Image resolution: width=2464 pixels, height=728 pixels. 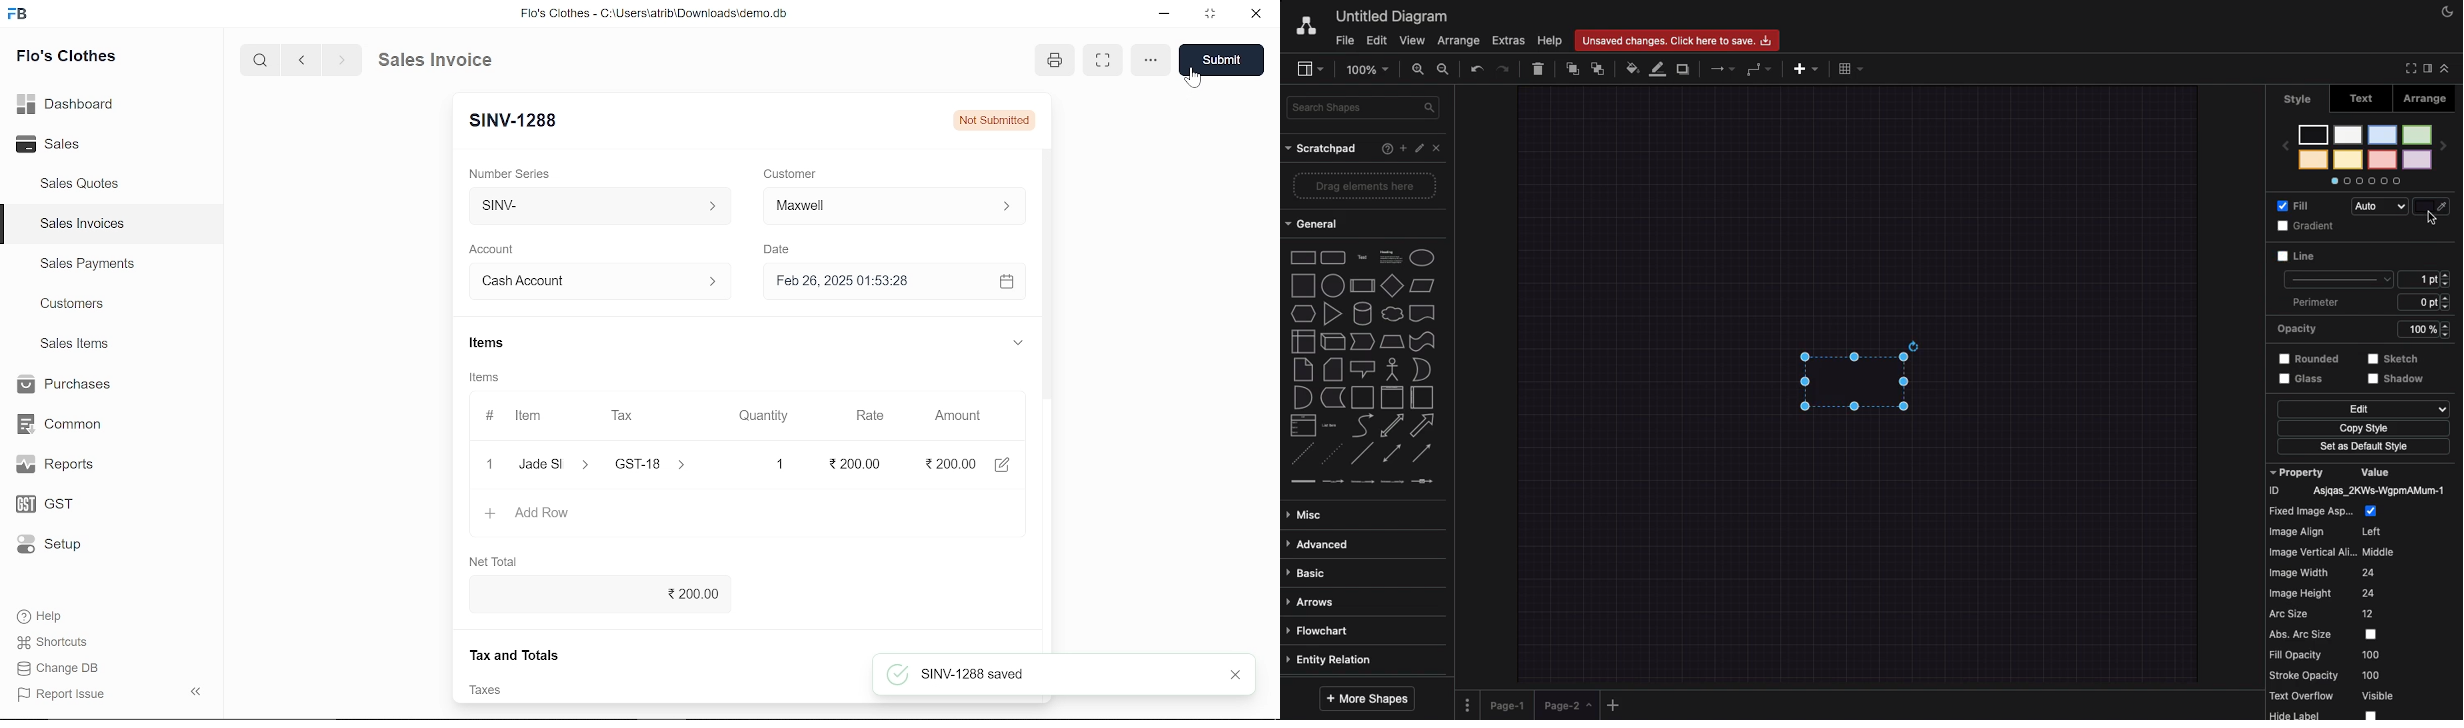 I want to click on Fill, so click(x=2298, y=205).